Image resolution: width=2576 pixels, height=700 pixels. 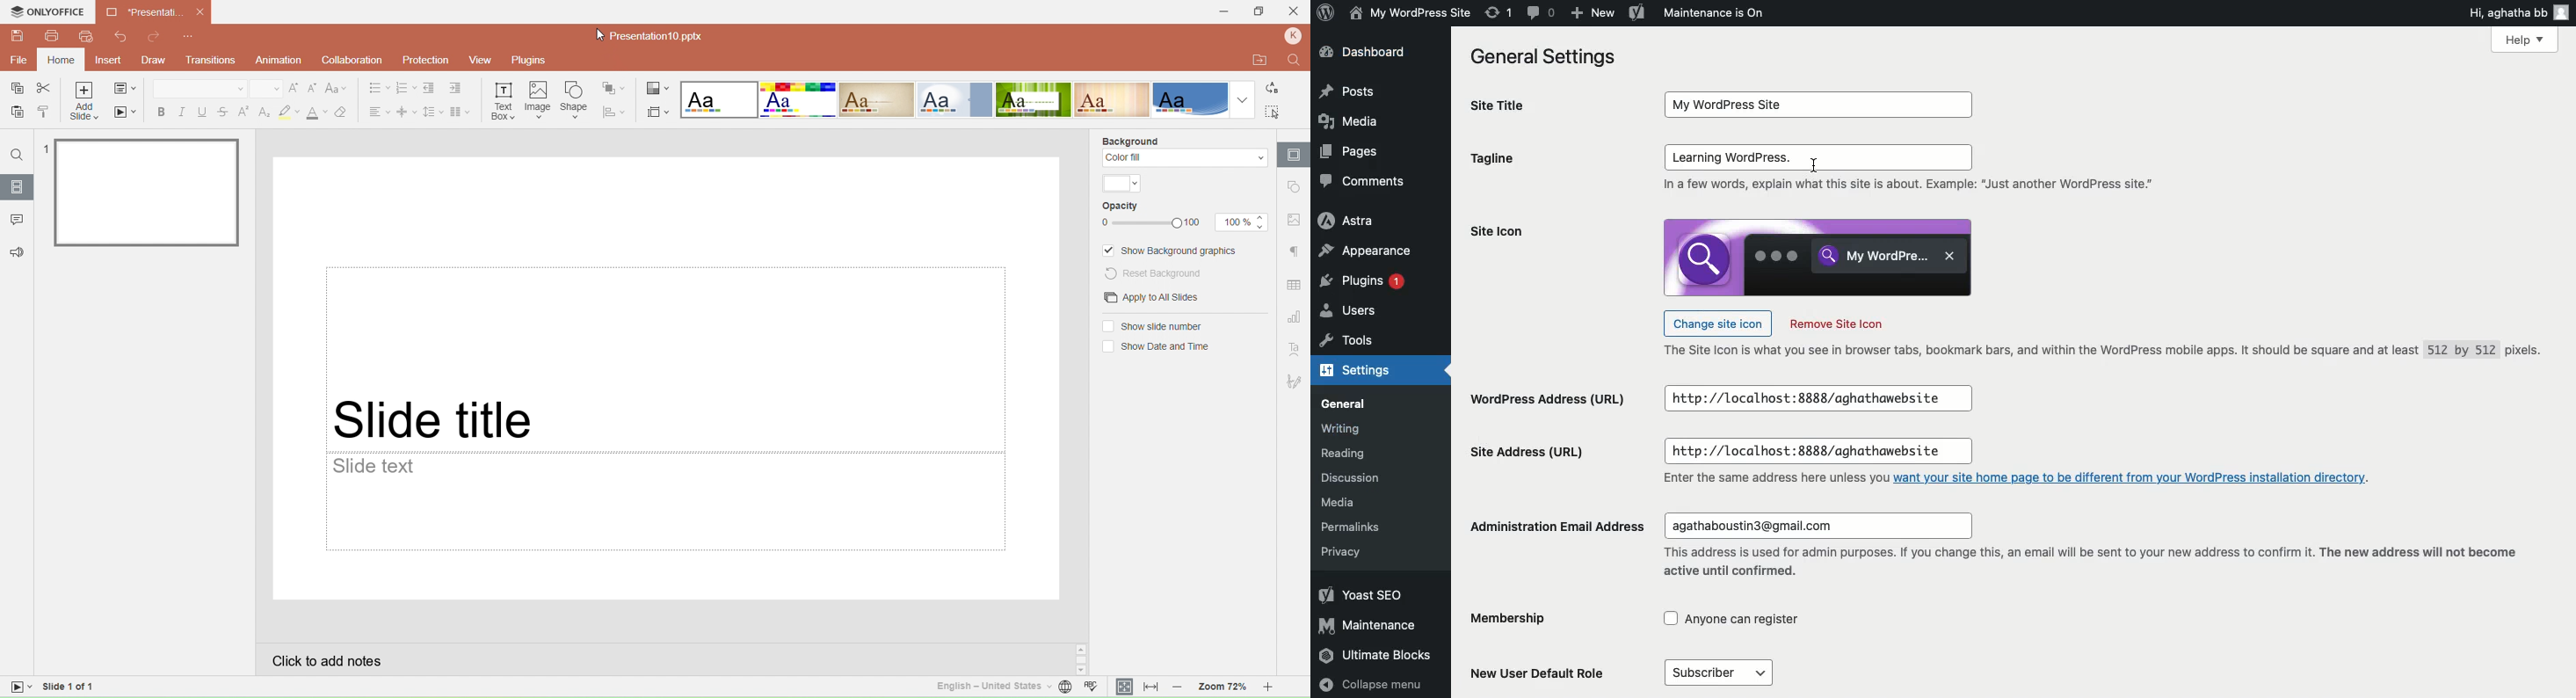 I want to click on Clear style, so click(x=346, y=111).